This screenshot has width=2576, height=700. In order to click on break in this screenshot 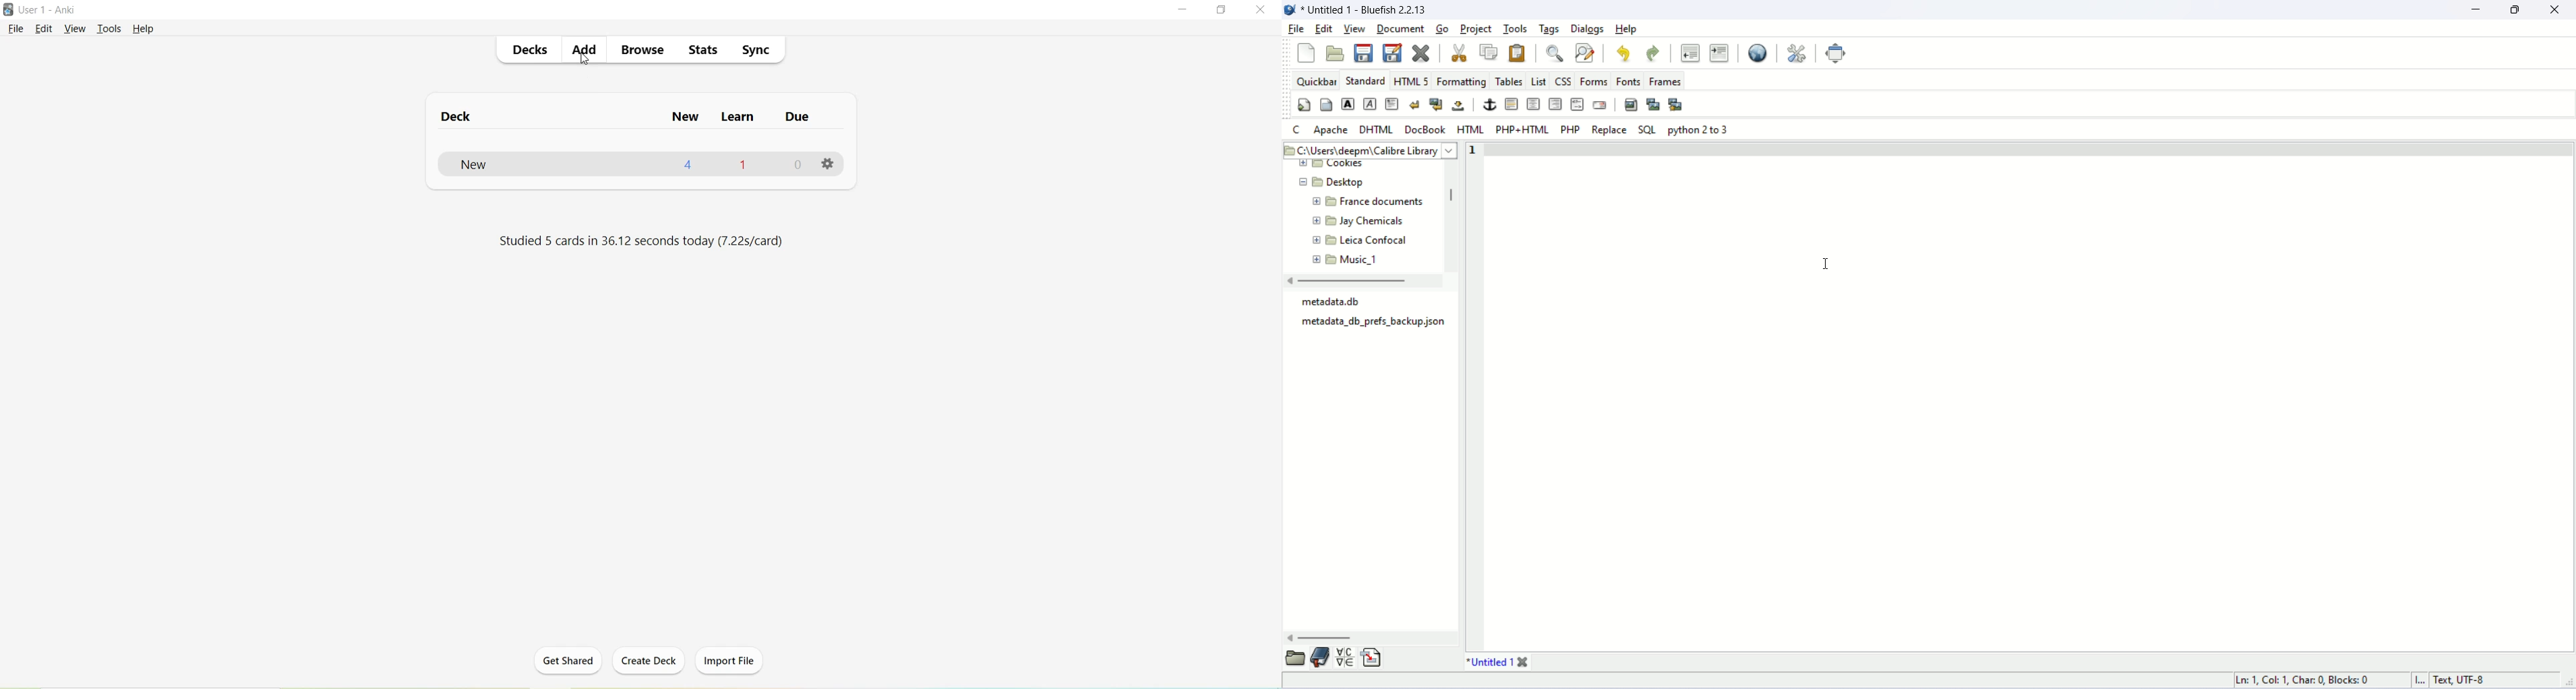, I will do `click(1413, 104)`.